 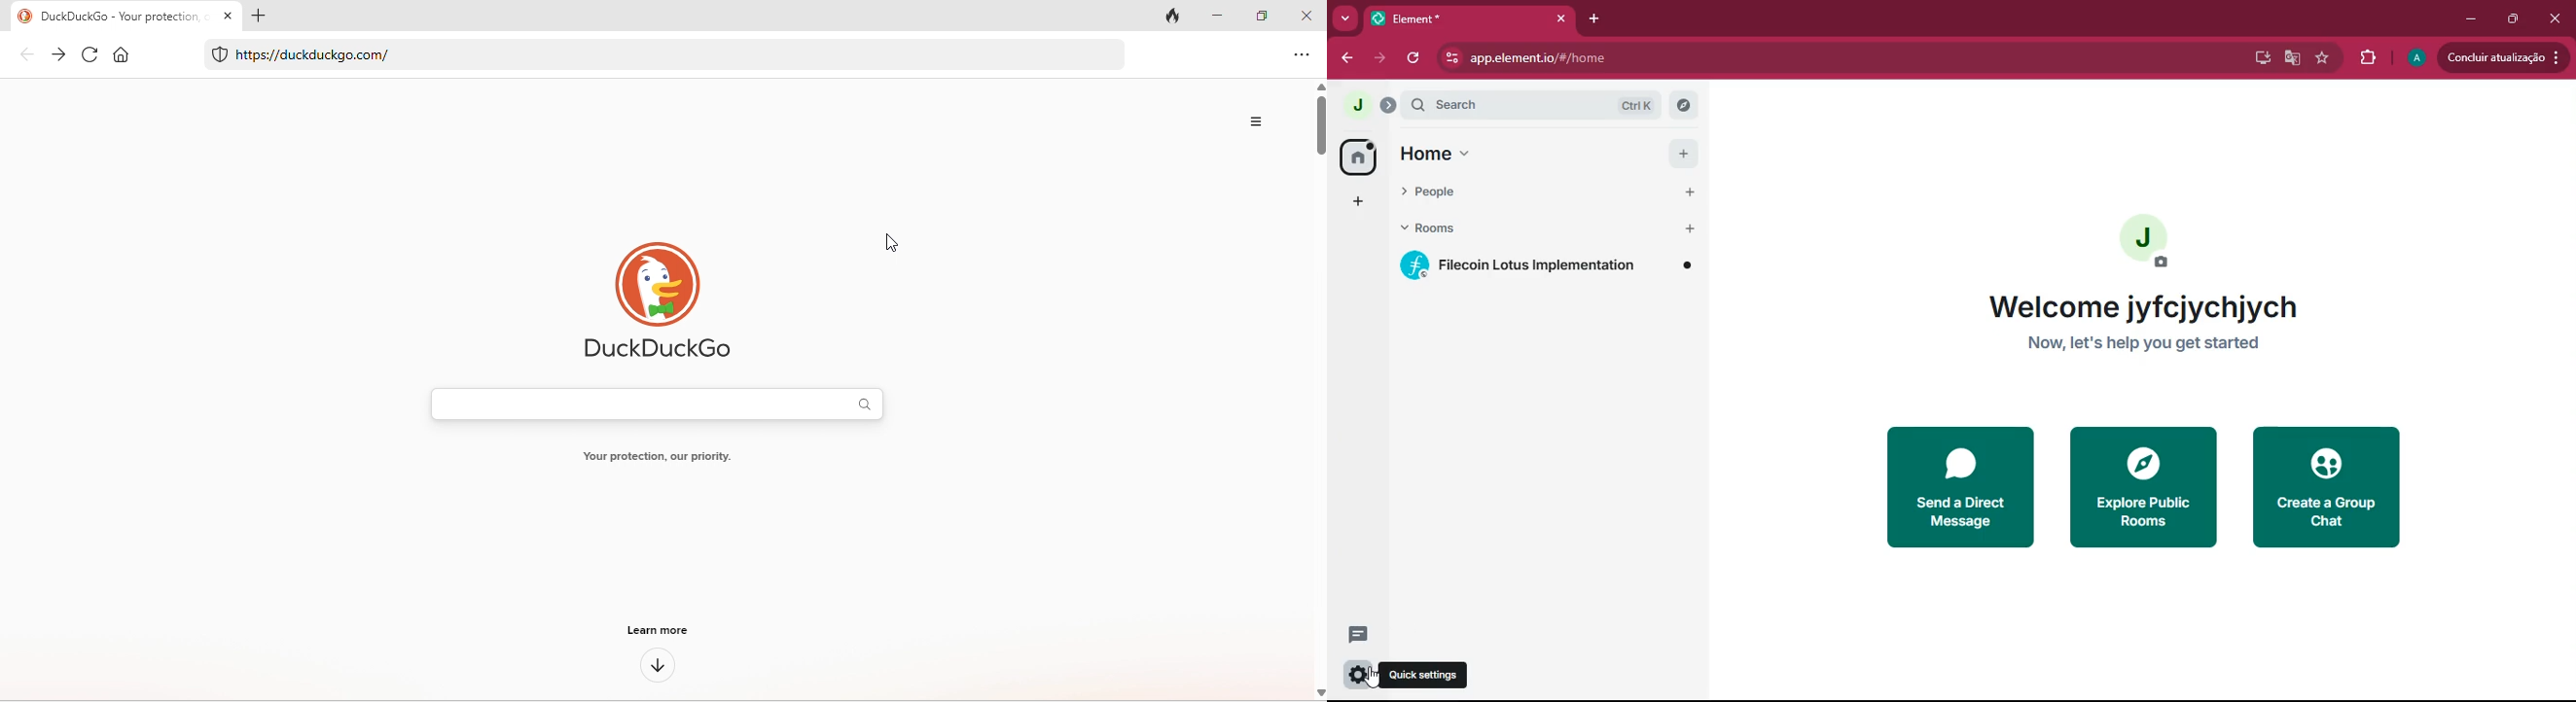 I want to click on Your protection our priority, so click(x=663, y=457).